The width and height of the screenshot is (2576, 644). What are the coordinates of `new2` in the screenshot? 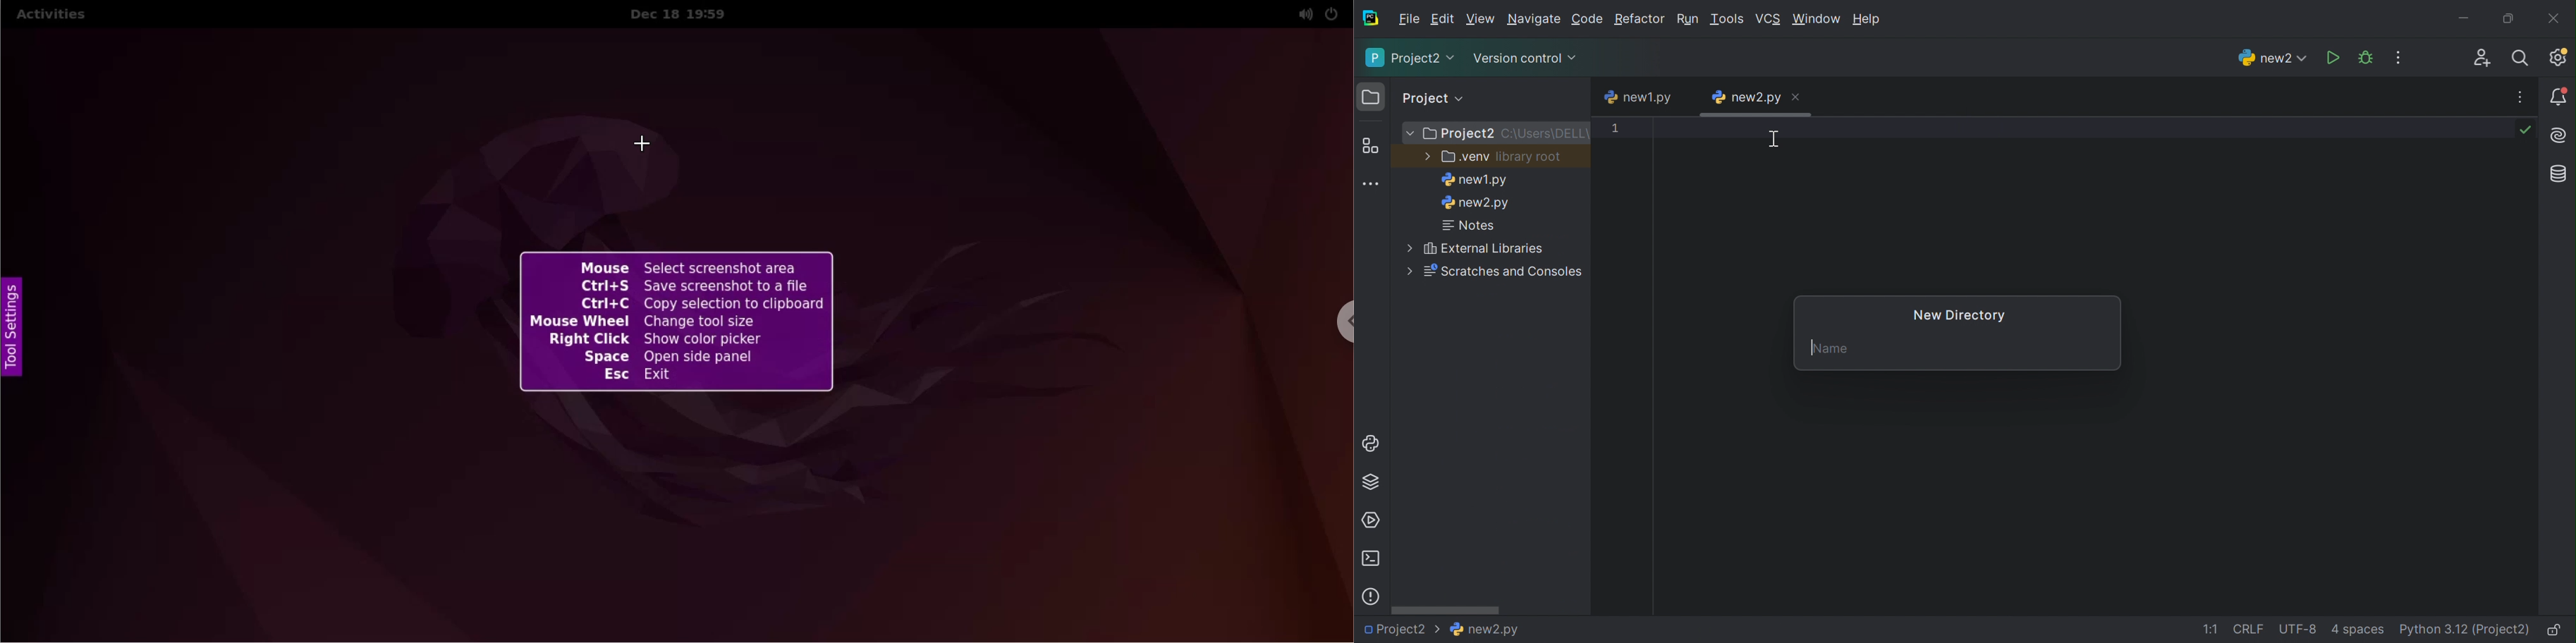 It's located at (2271, 58).